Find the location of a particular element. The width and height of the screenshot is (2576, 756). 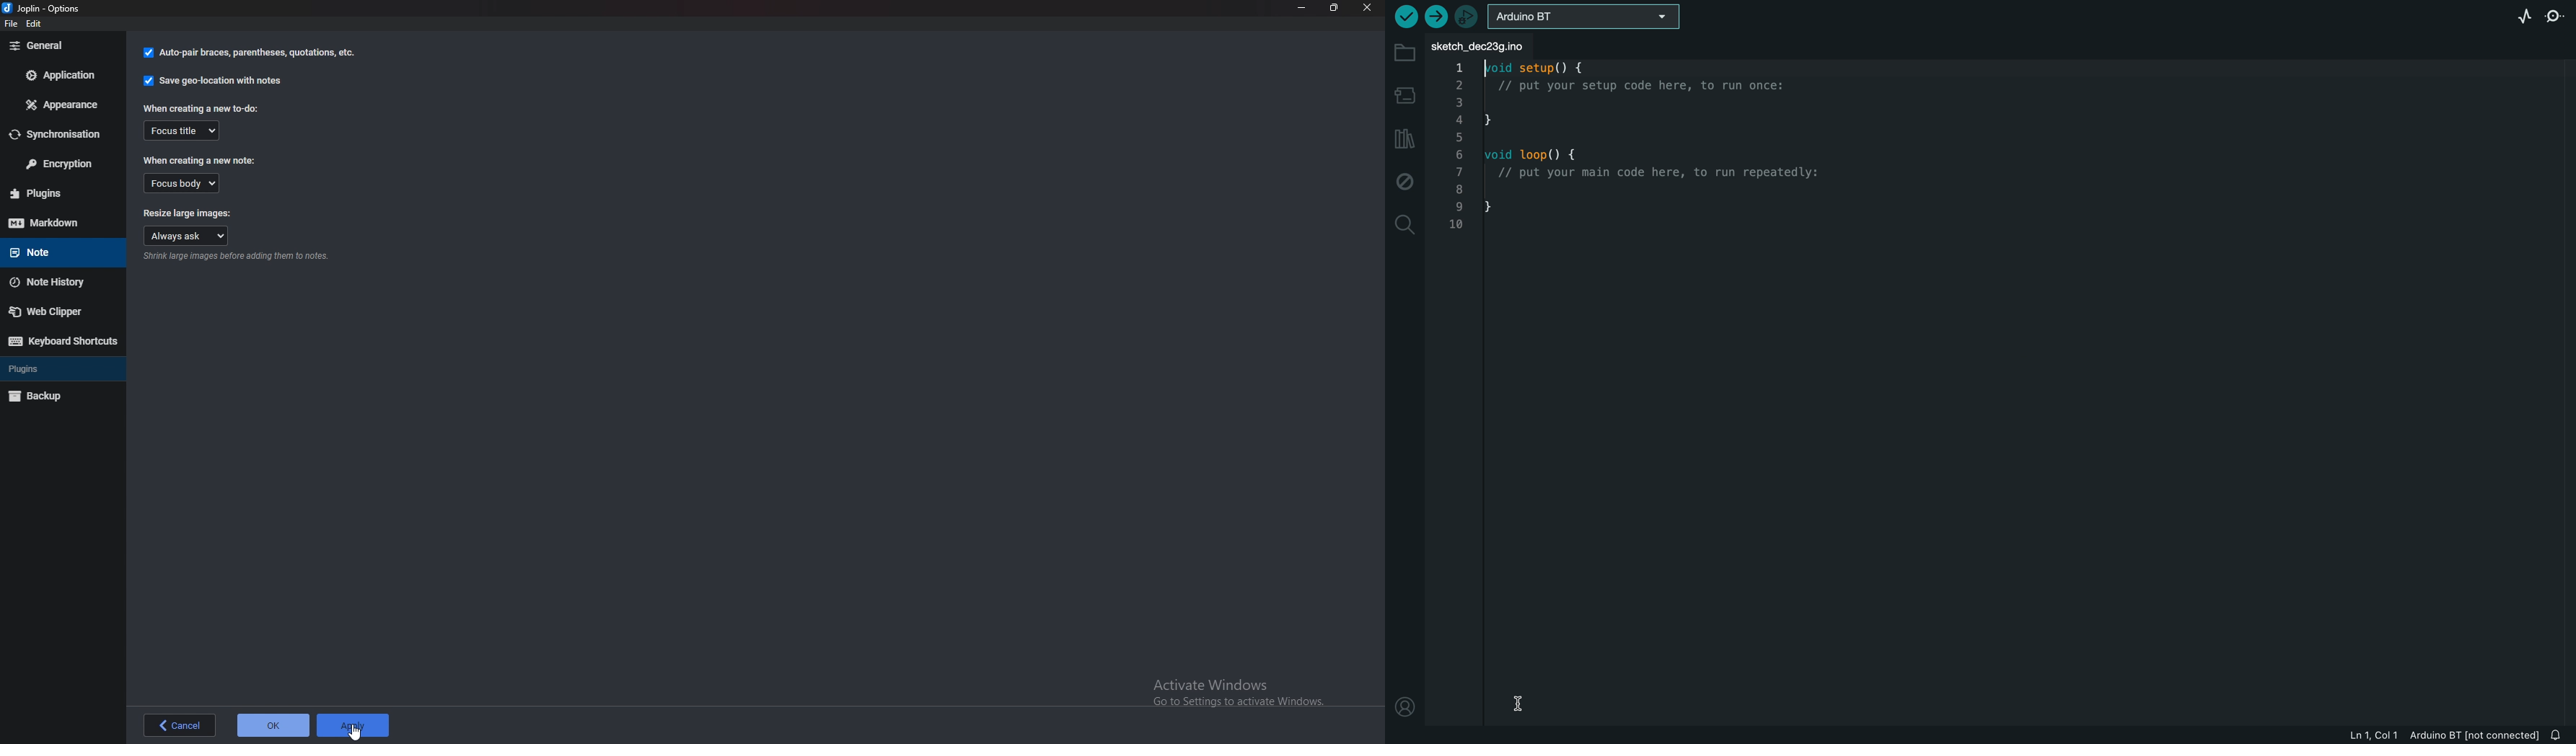

When creating a new to do is located at coordinates (200, 108).